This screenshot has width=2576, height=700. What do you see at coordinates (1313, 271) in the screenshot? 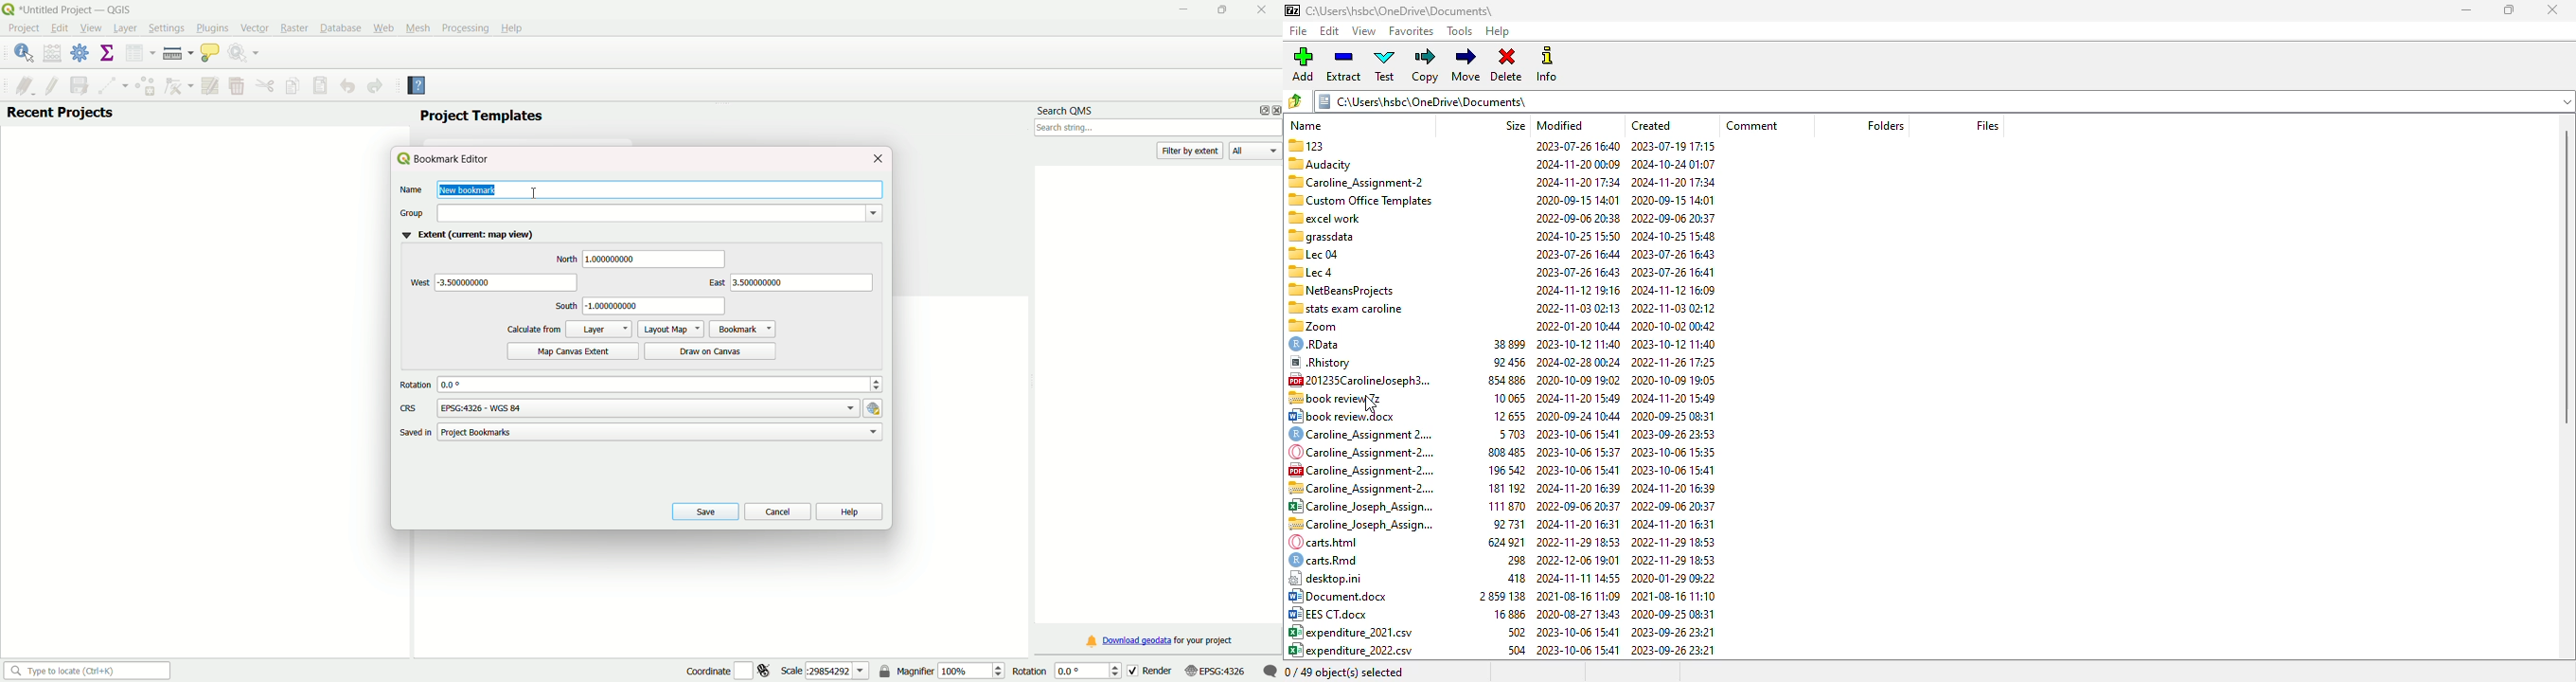
I see `Lec 4` at bounding box center [1313, 271].